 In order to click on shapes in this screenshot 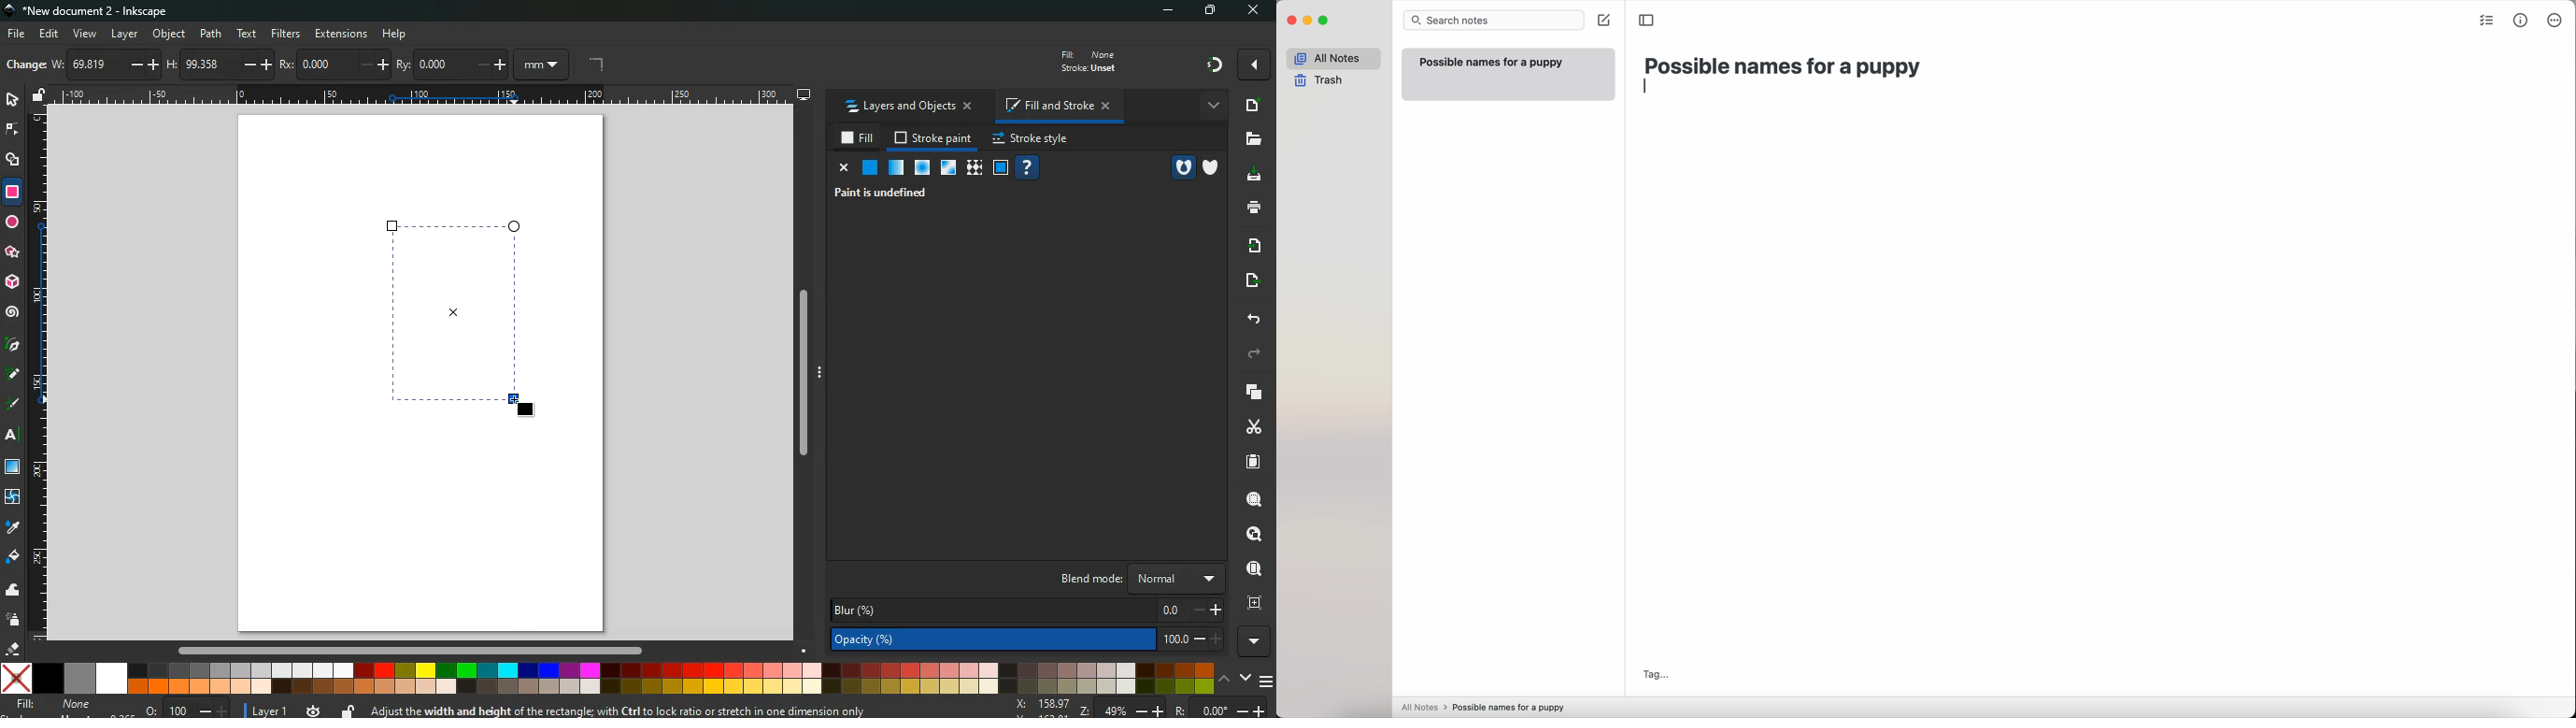, I will do `click(14, 163)`.